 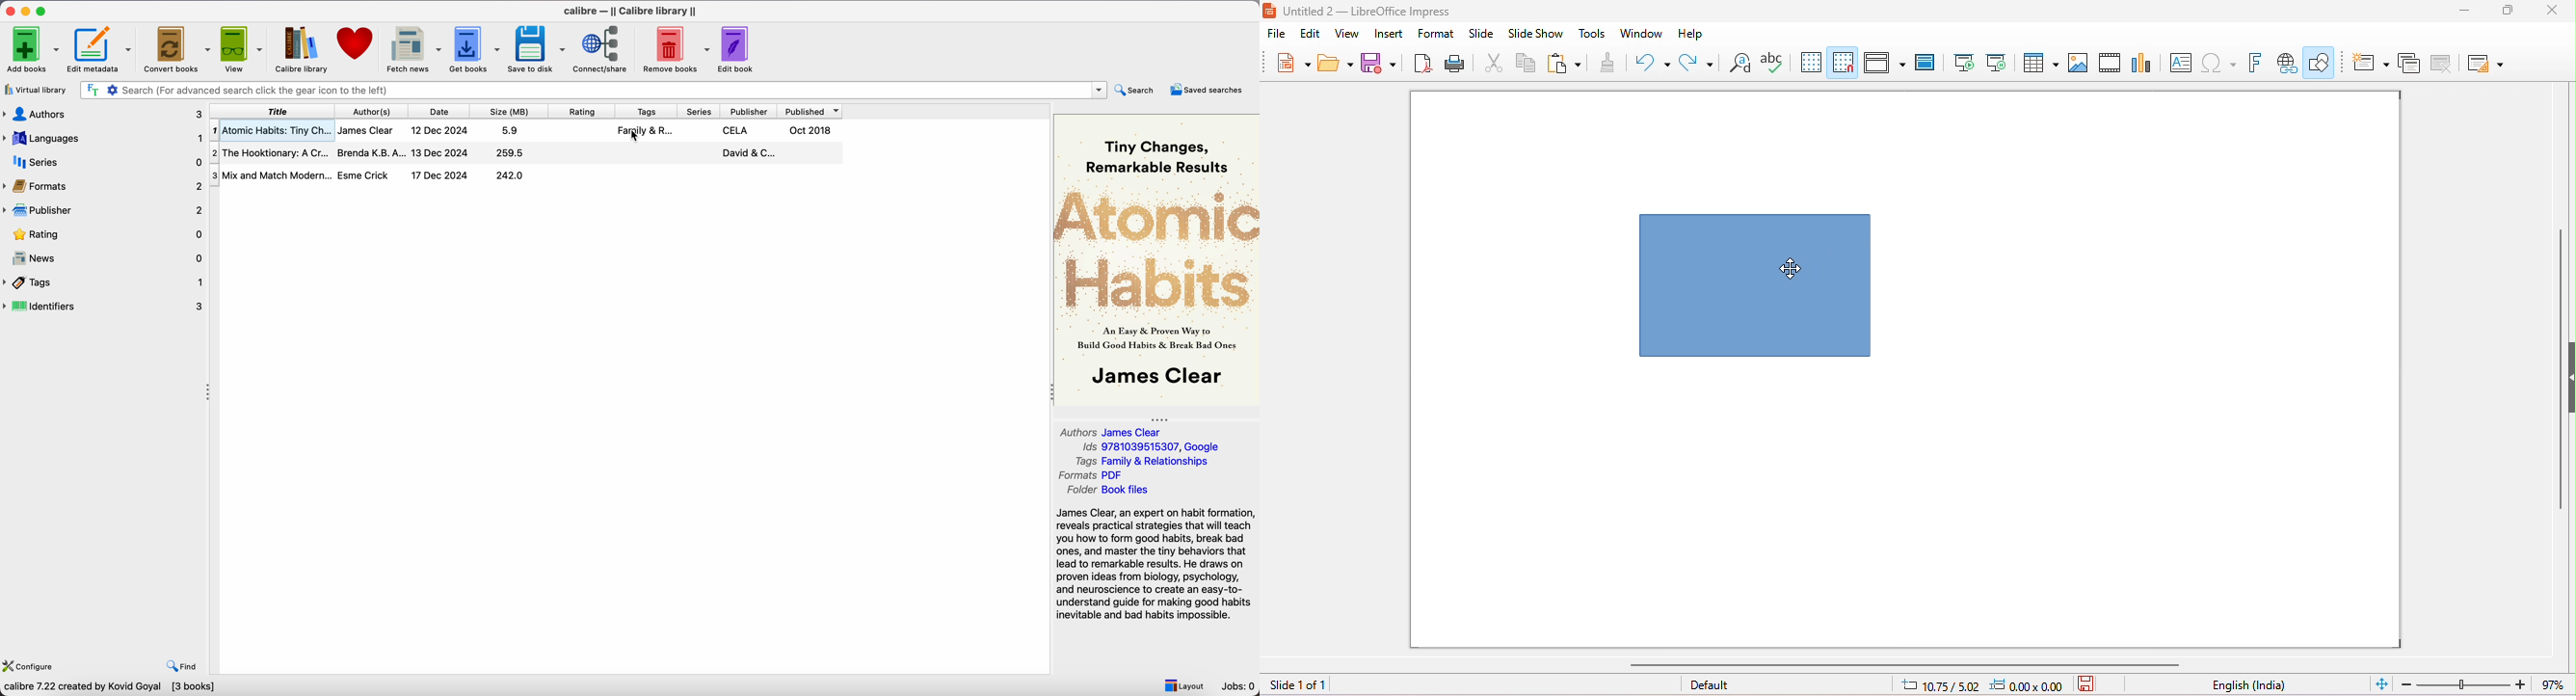 I want to click on new slide, so click(x=2371, y=64).